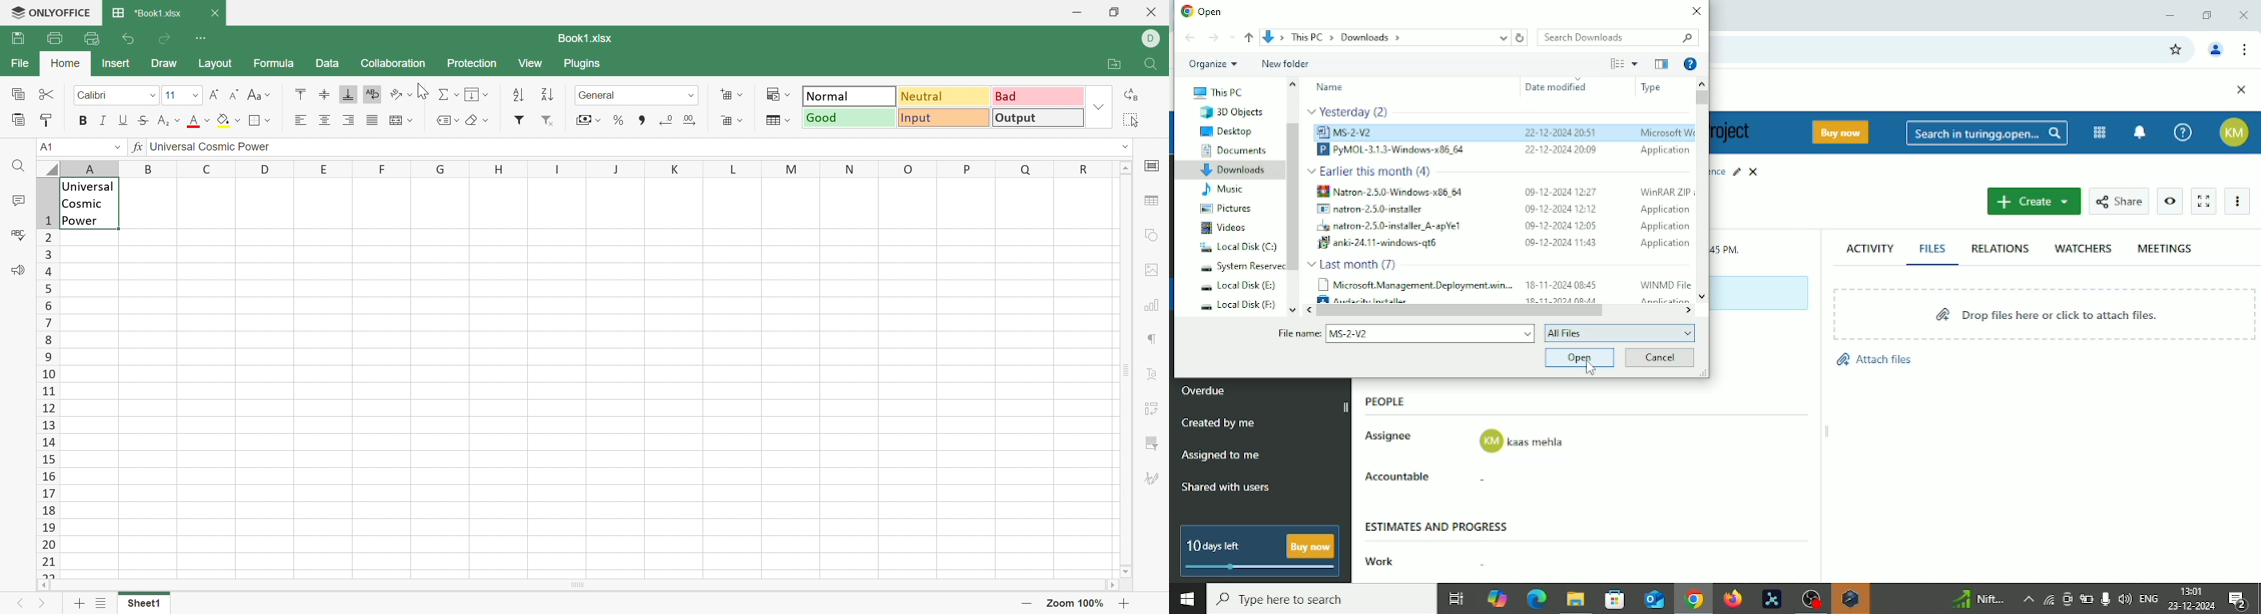  What do you see at coordinates (1135, 94) in the screenshot?
I see `Replace` at bounding box center [1135, 94].